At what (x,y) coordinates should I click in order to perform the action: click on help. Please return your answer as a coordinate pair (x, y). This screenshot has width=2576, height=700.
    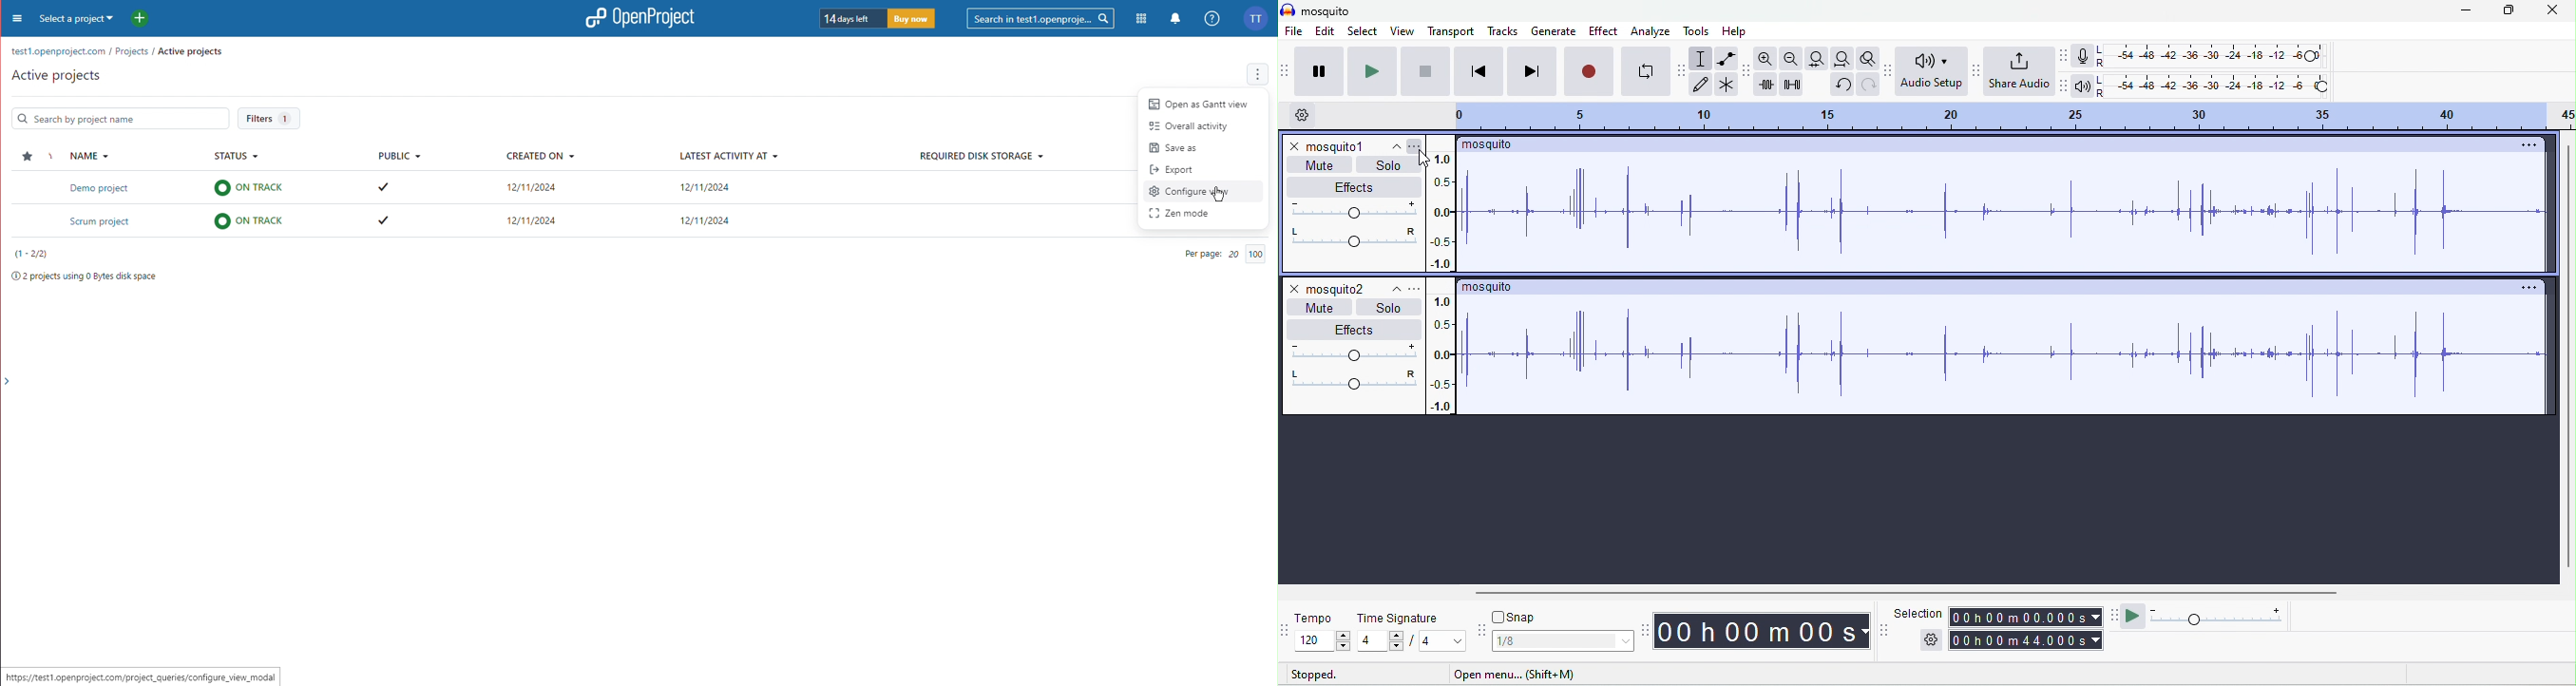
    Looking at the image, I should click on (1734, 31).